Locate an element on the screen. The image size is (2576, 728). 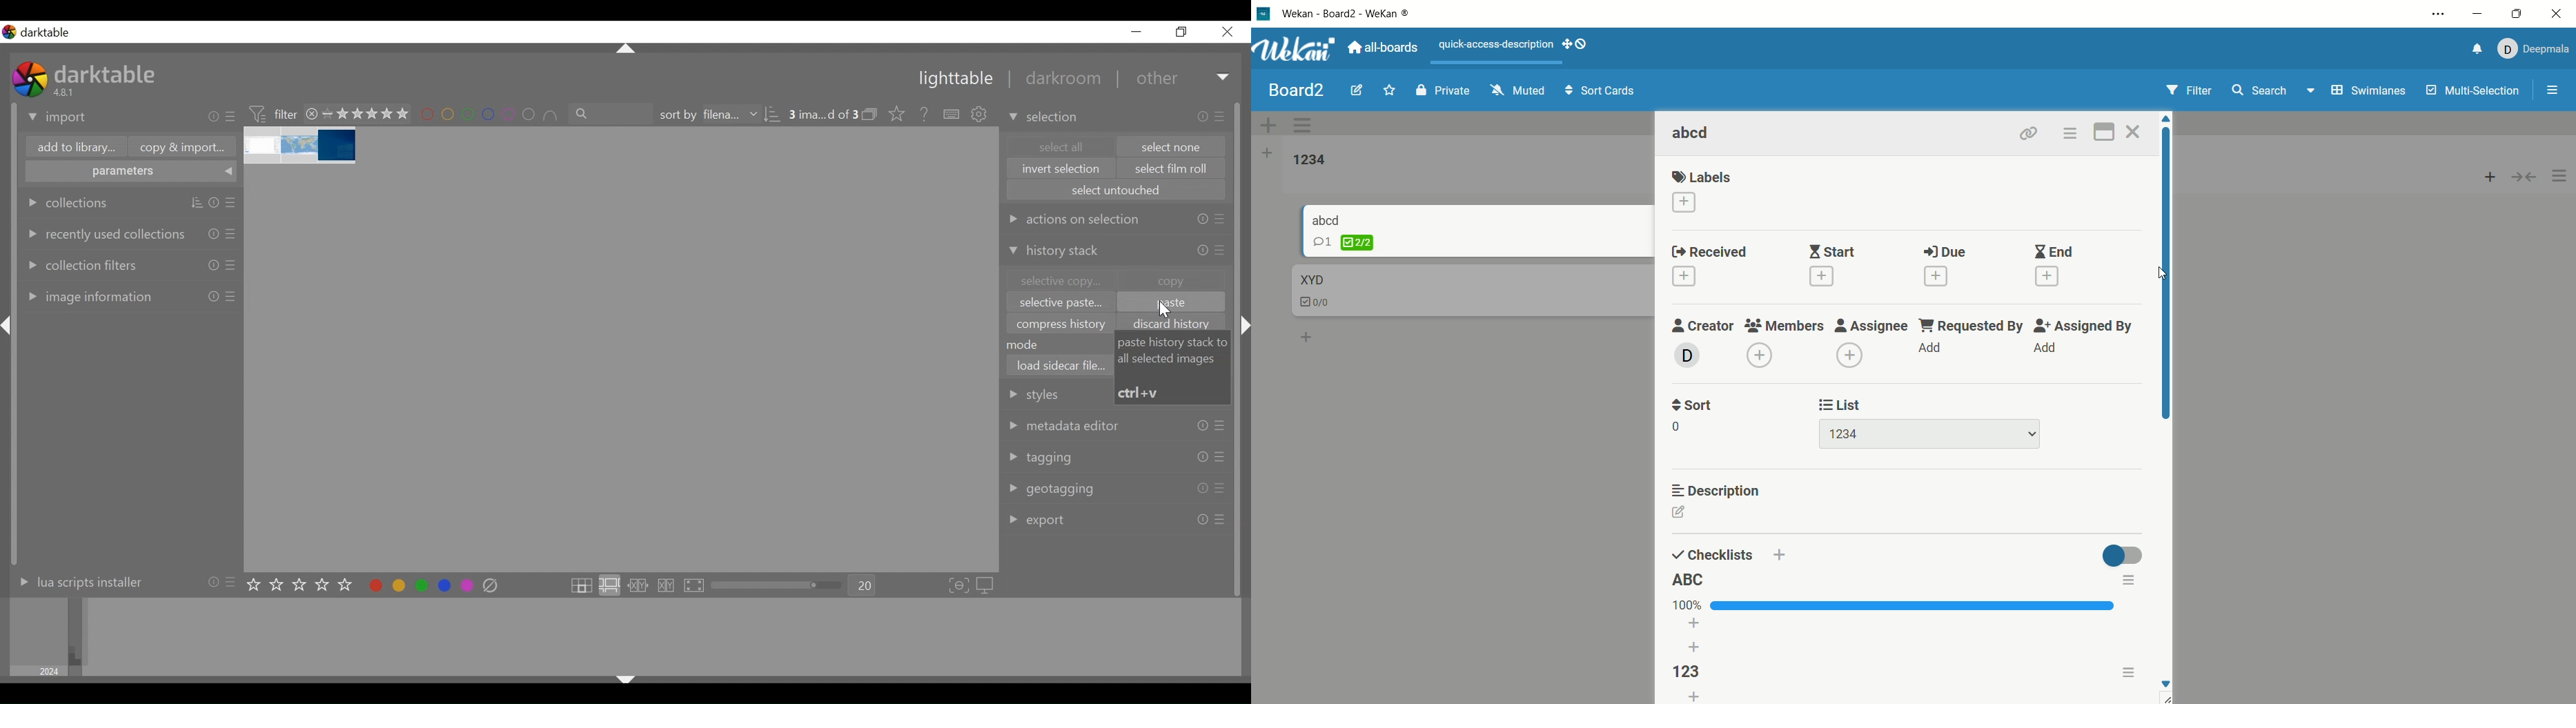
presets is located at coordinates (1220, 221).